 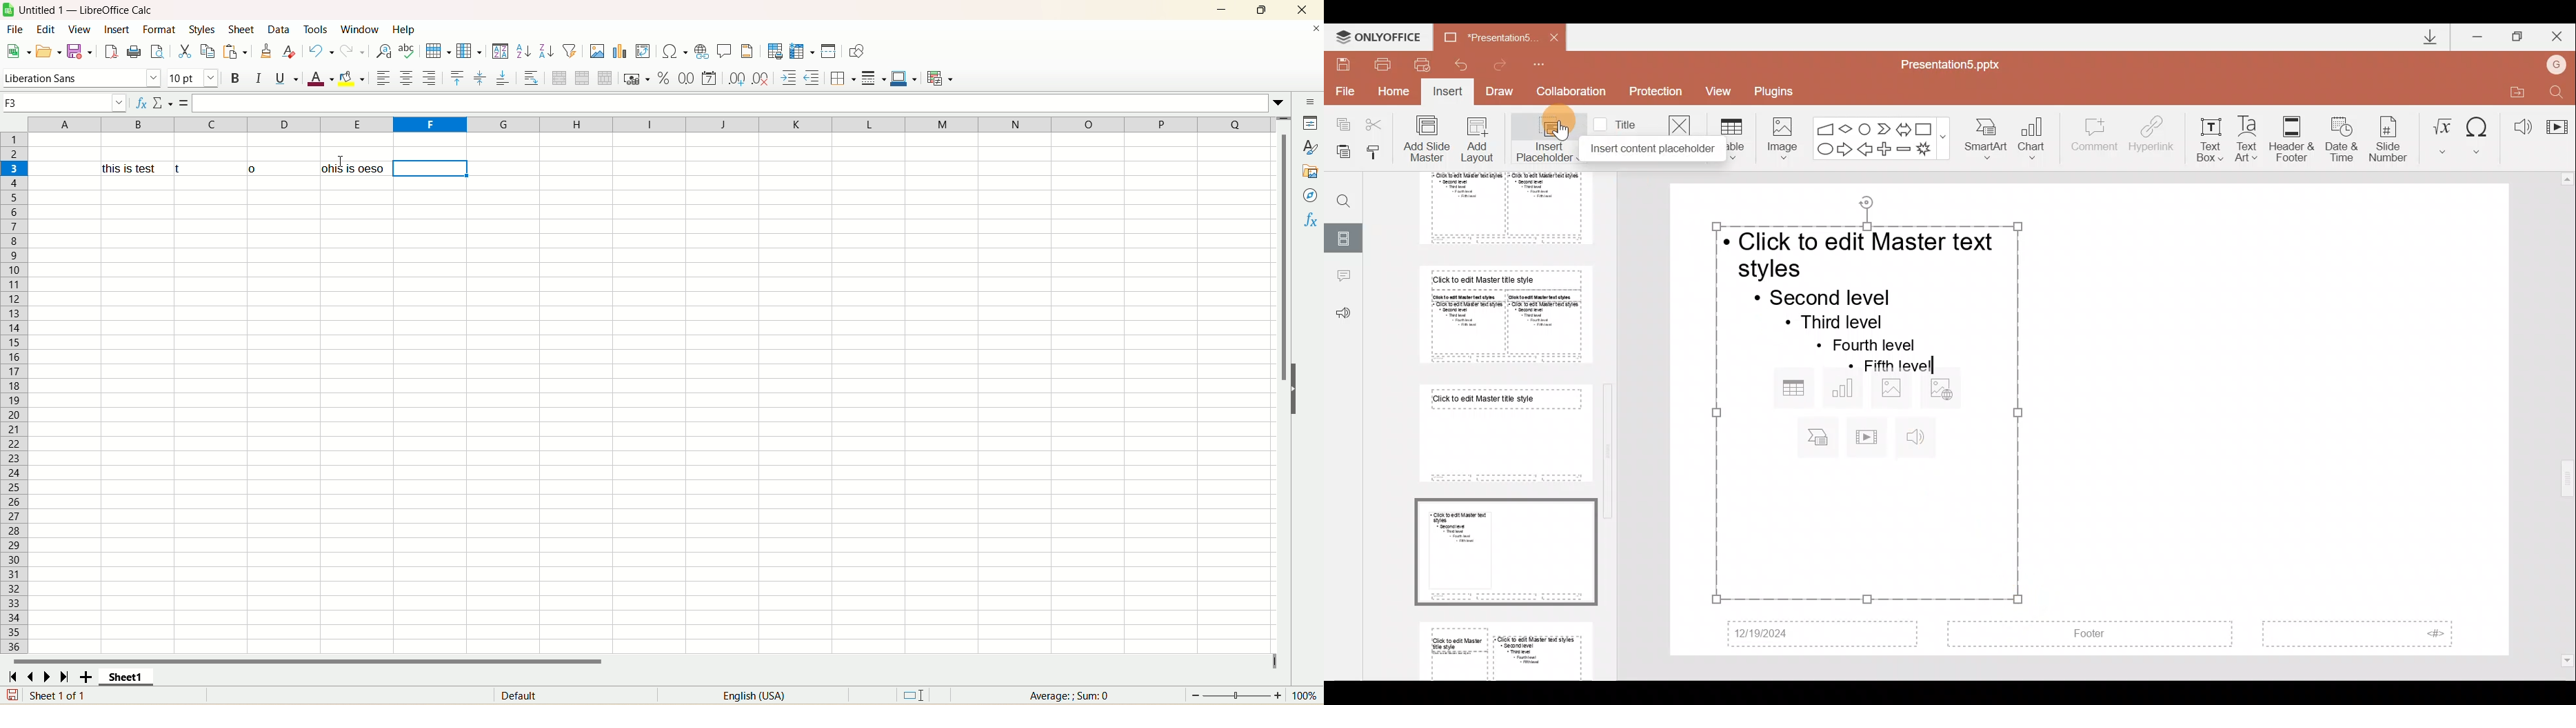 What do you see at coordinates (1255, 695) in the screenshot?
I see `zoom factor` at bounding box center [1255, 695].